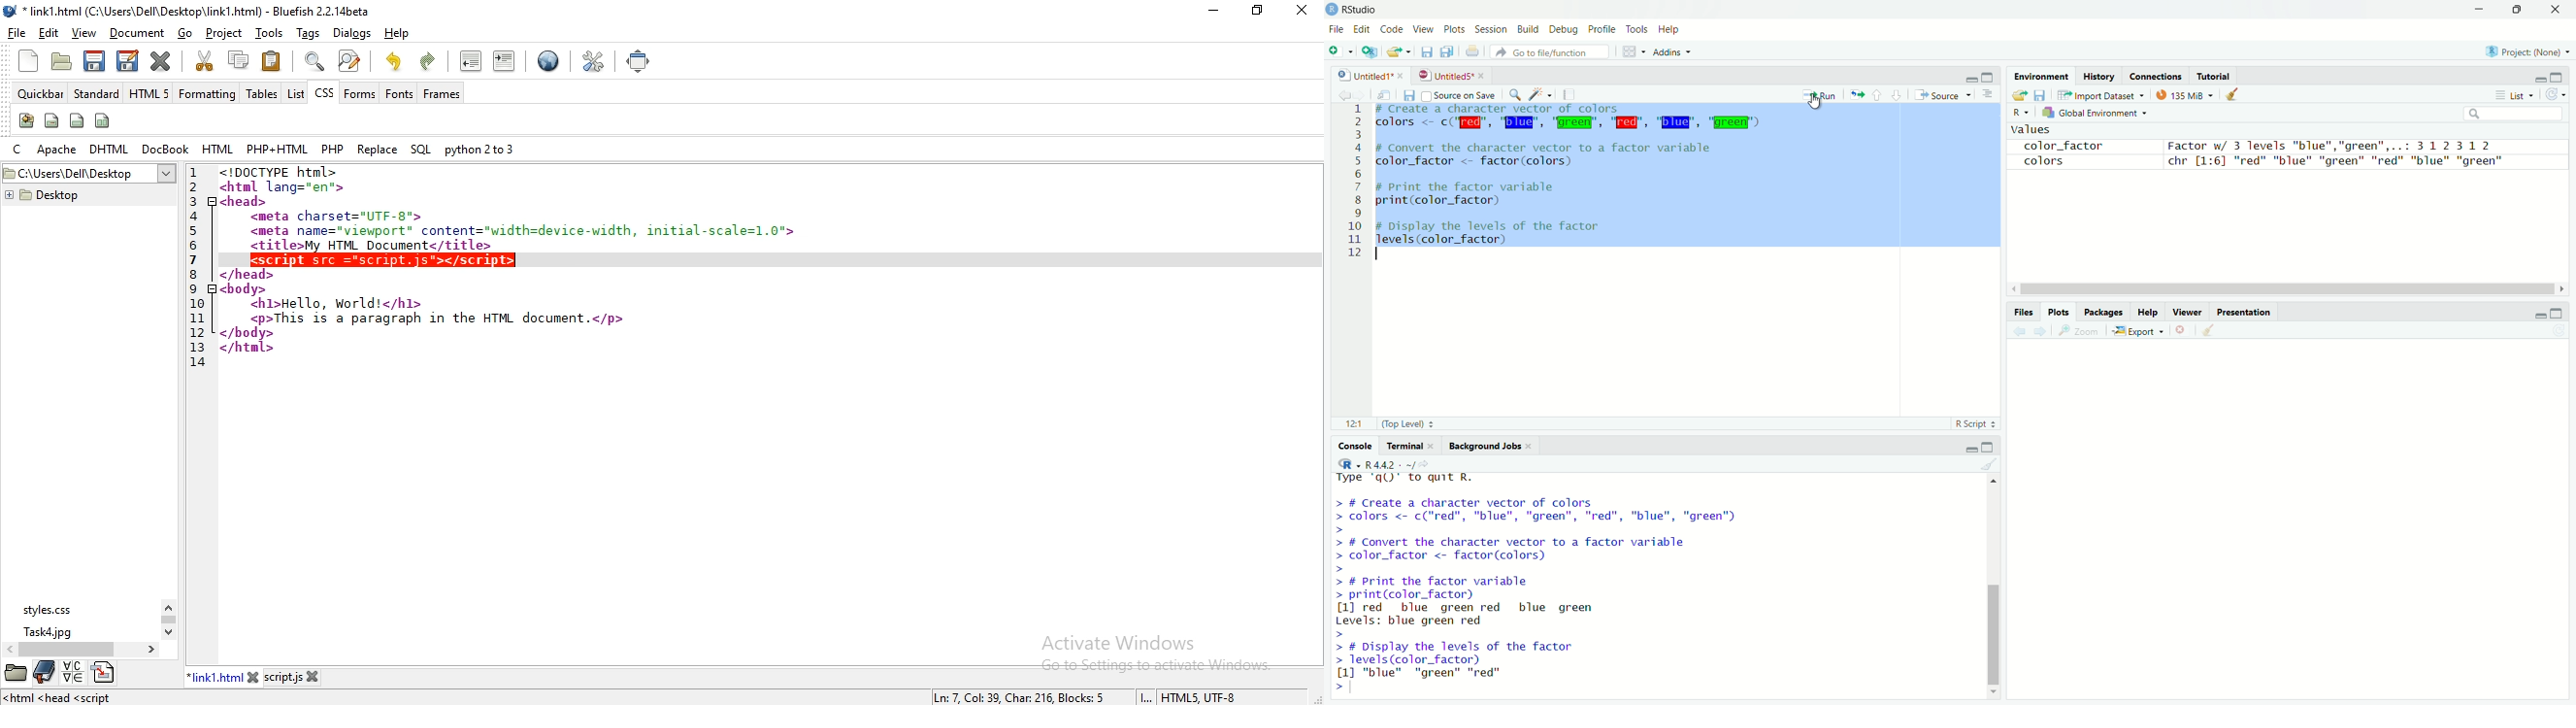 This screenshot has width=2576, height=728. What do you see at coordinates (1450, 673) in the screenshot?
I see `[1] "blue" "green" "red"` at bounding box center [1450, 673].